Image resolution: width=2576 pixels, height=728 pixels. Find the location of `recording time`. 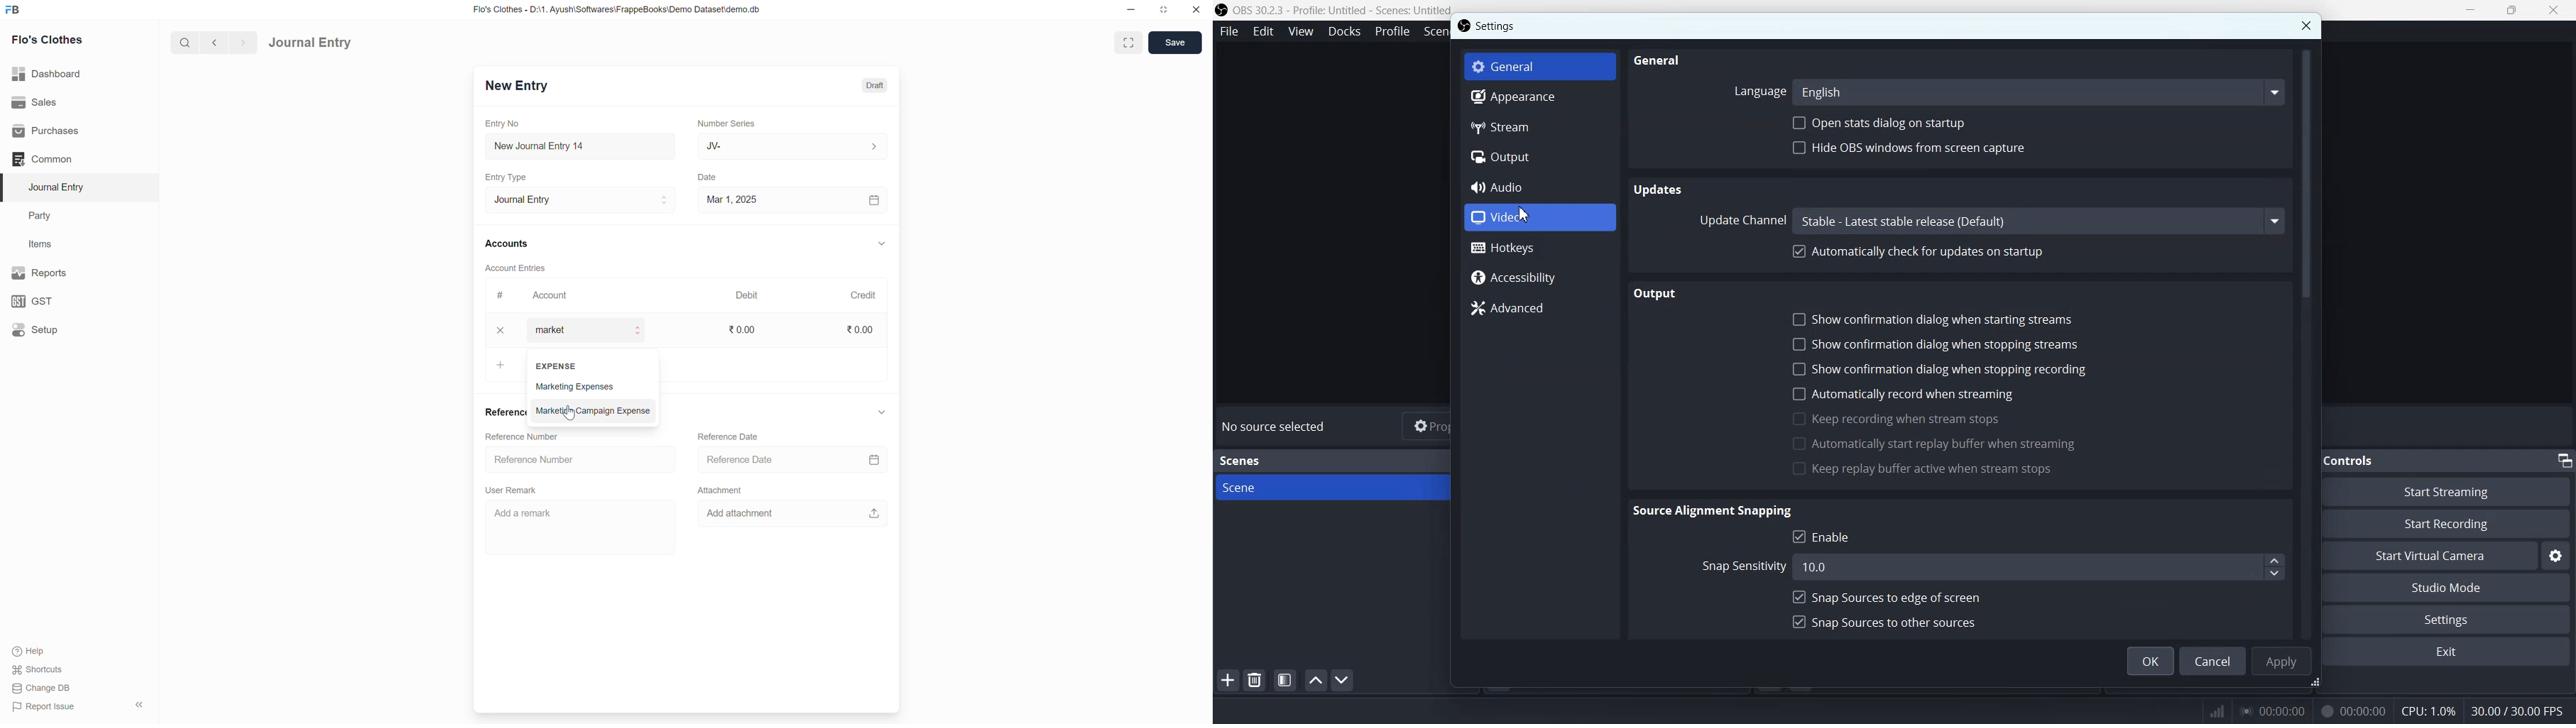

recording time is located at coordinates (2350, 711).